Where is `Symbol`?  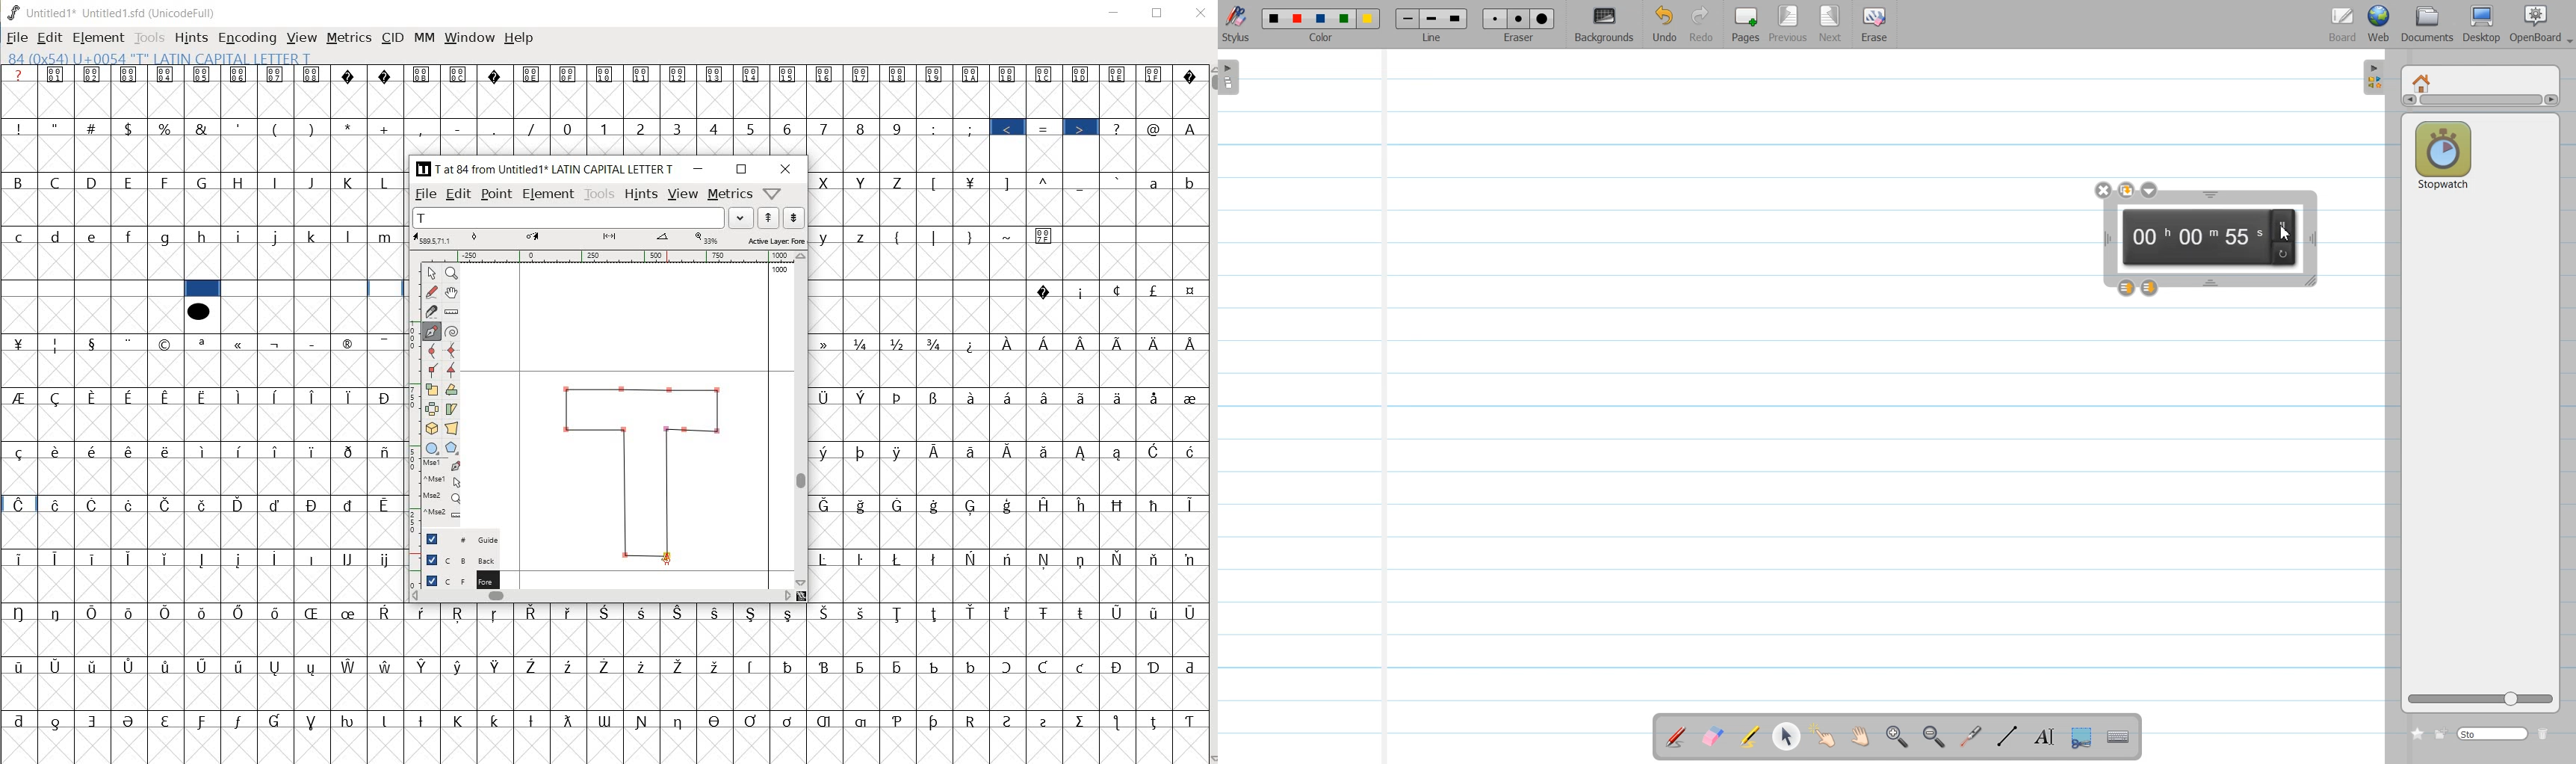 Symbol is located at coordinates (752, 611).